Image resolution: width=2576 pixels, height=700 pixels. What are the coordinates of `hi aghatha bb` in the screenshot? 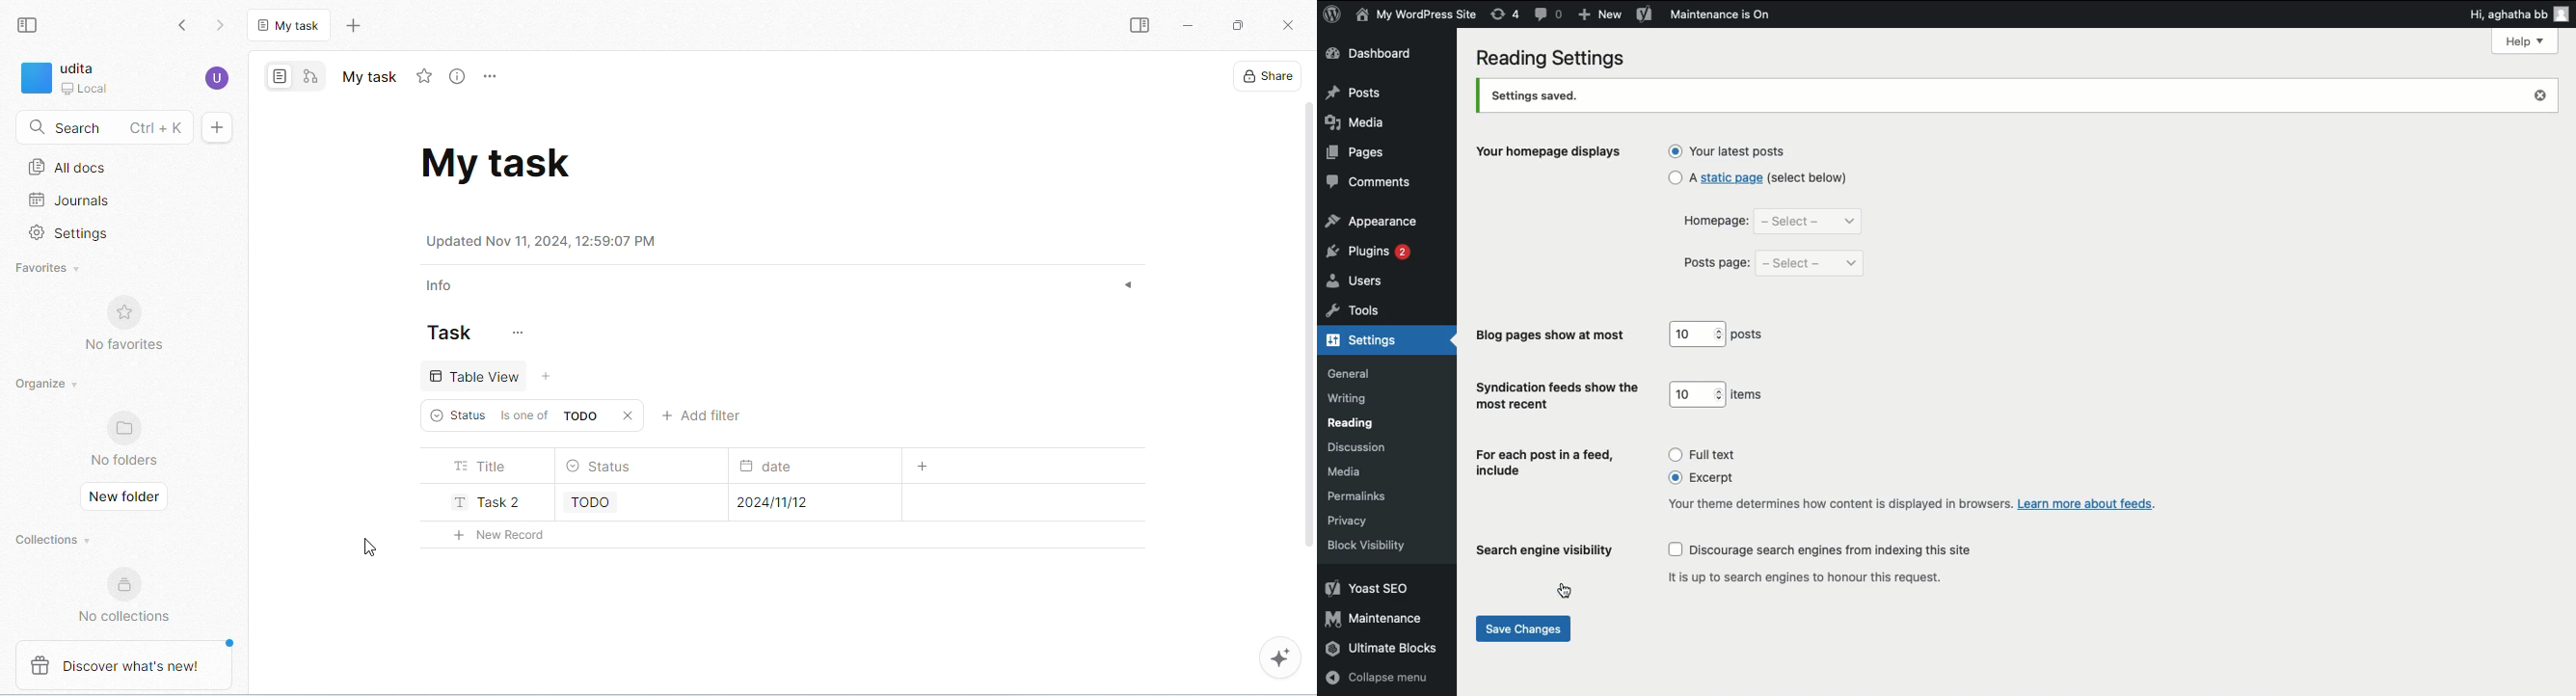 It's located at (2520, 14).